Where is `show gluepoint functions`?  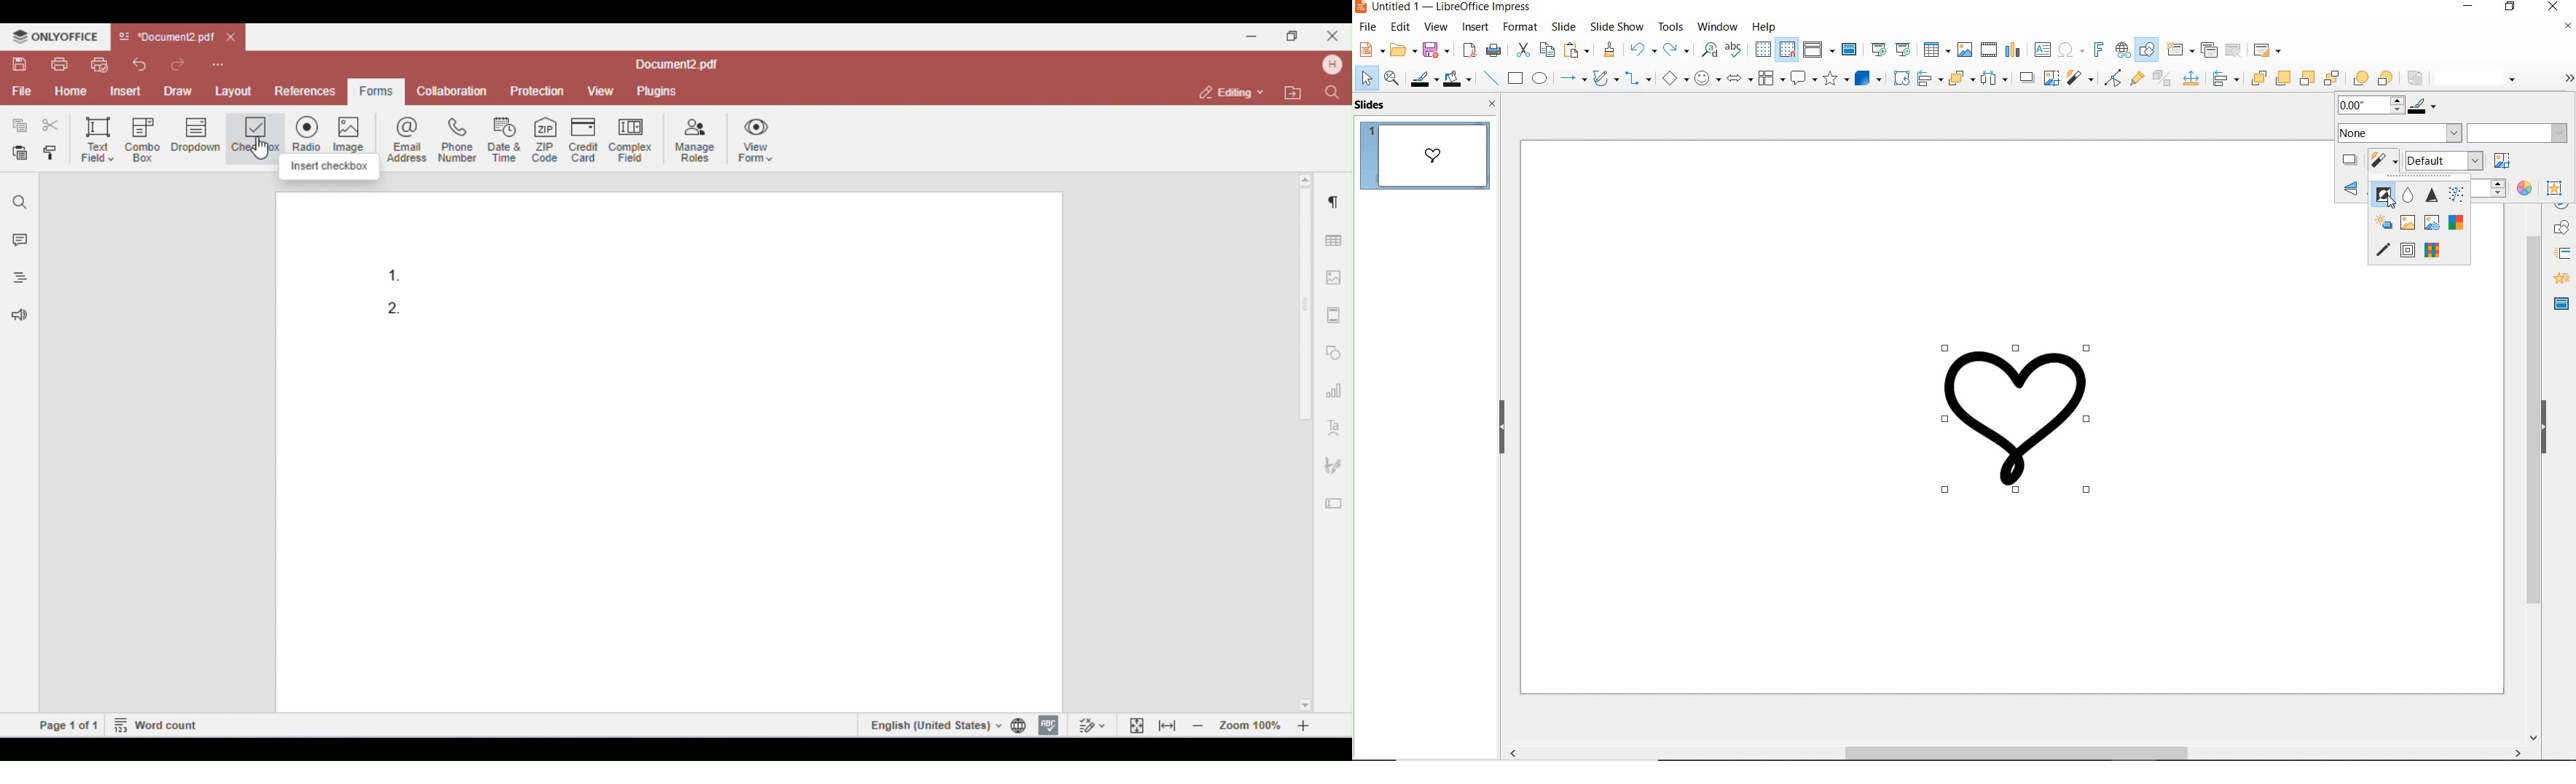
show gluepoint functions is located at coordinates (2136, 78).